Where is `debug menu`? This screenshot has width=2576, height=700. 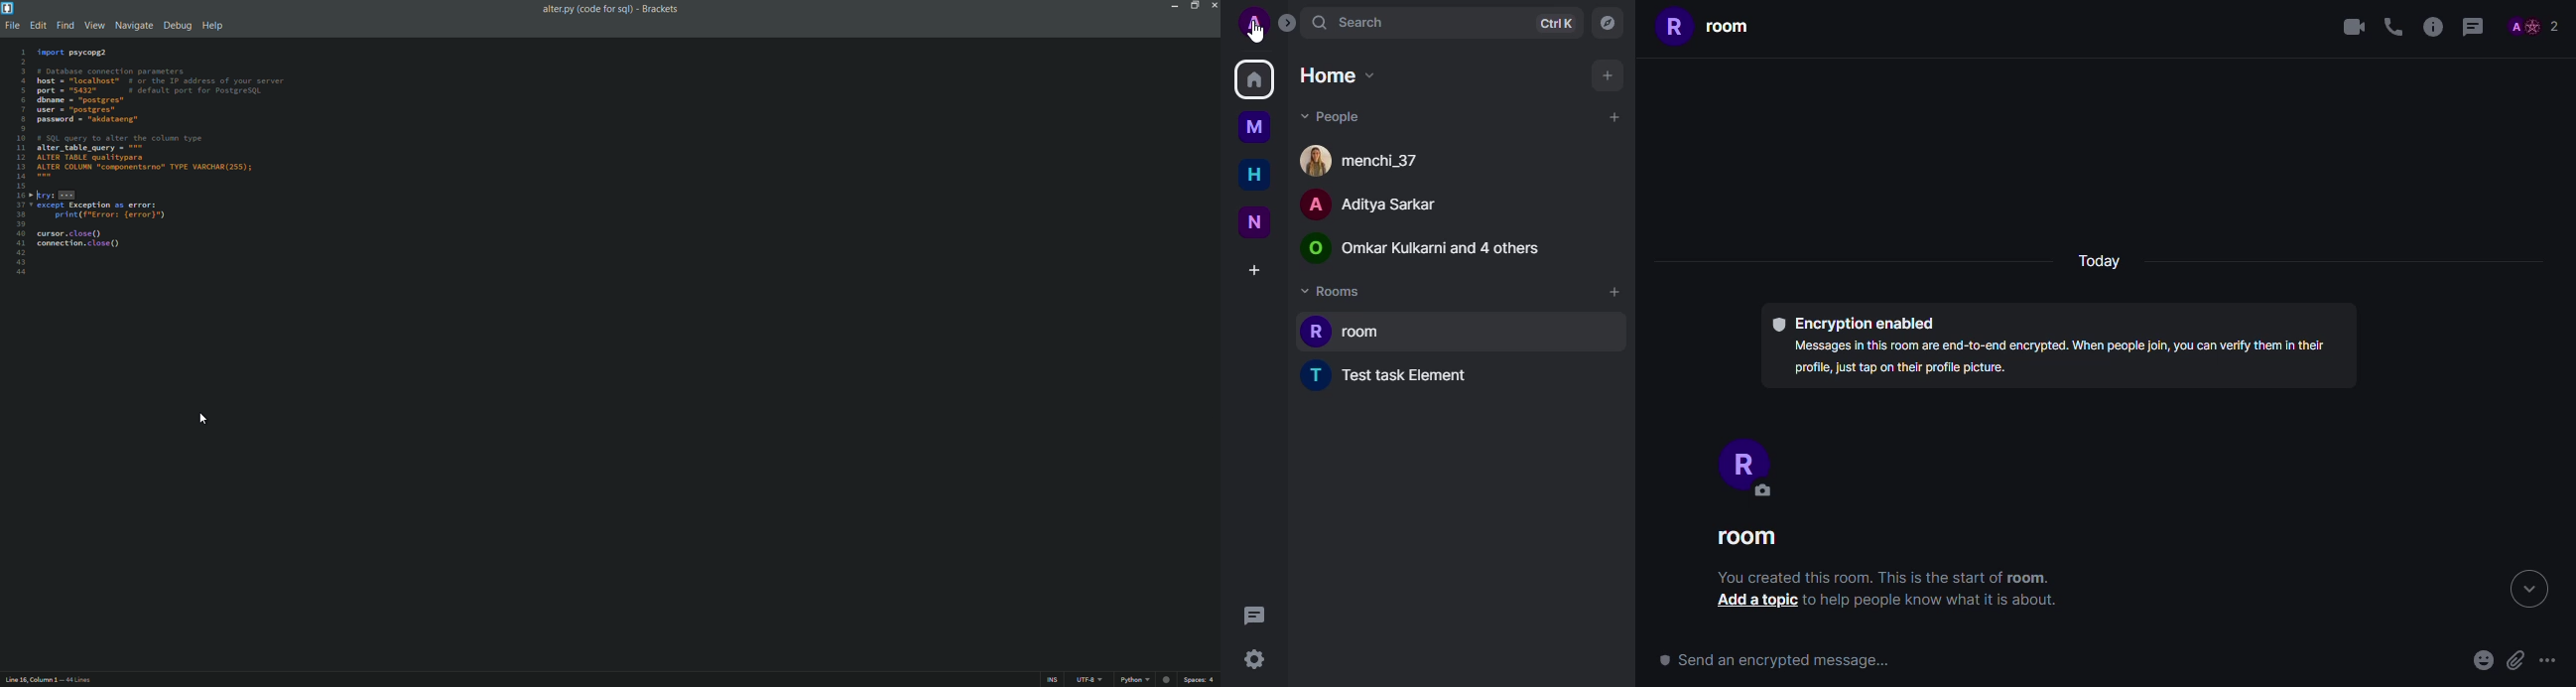 debug menu is located at coordinates (175, 26).